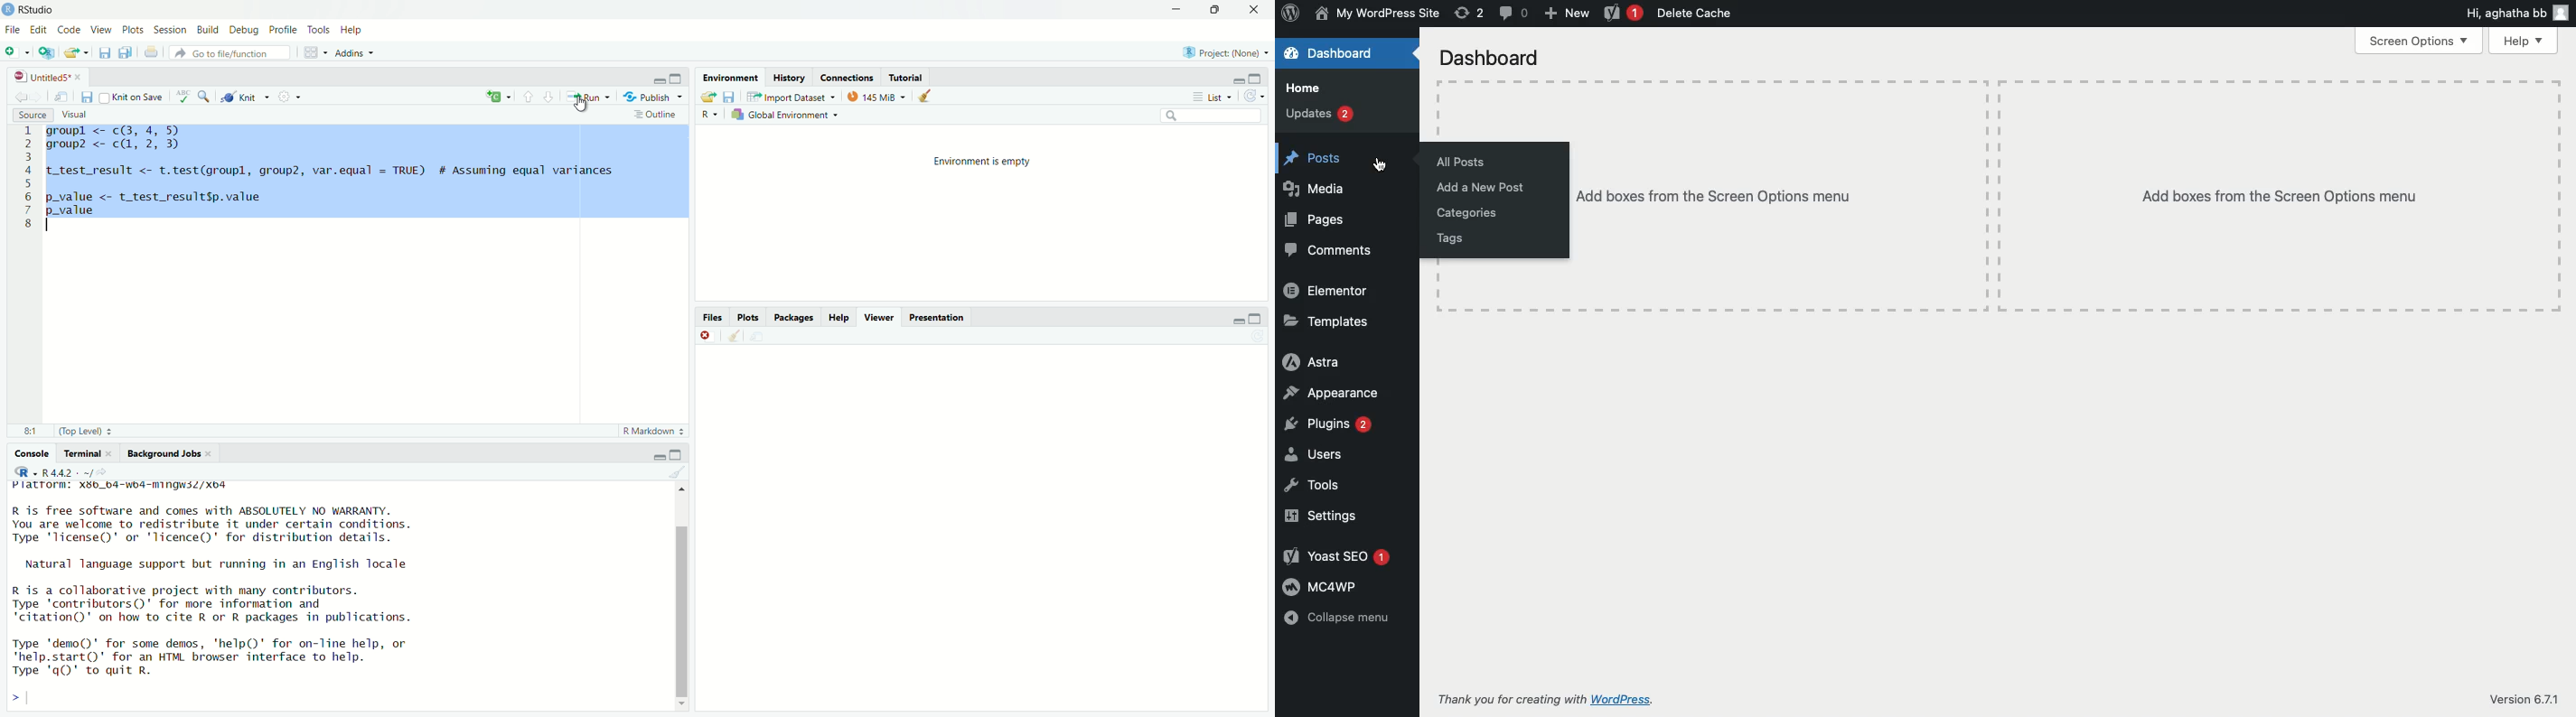 This screenshot has width=2576, height=728. Describe the element at coordinates (1469, 12) in the screenshot. I see `Revision` at that location.